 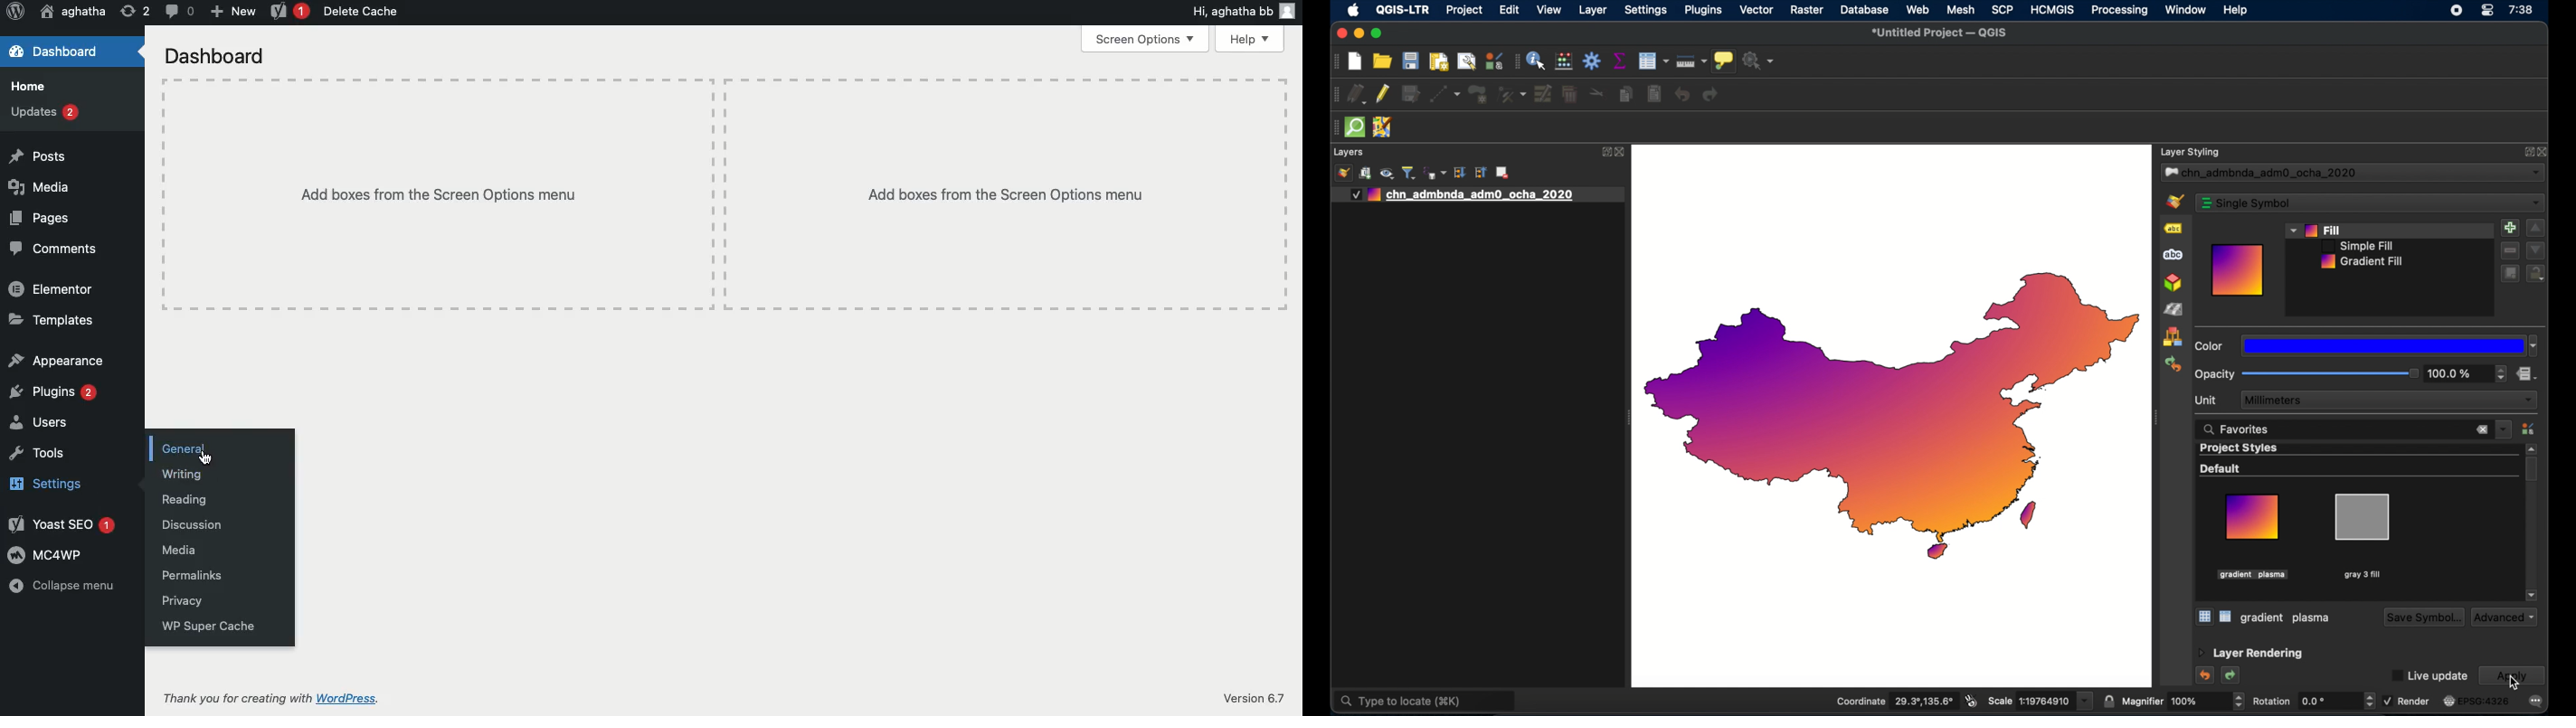 I want to click on data defined override, so click(x=2526, y=374).